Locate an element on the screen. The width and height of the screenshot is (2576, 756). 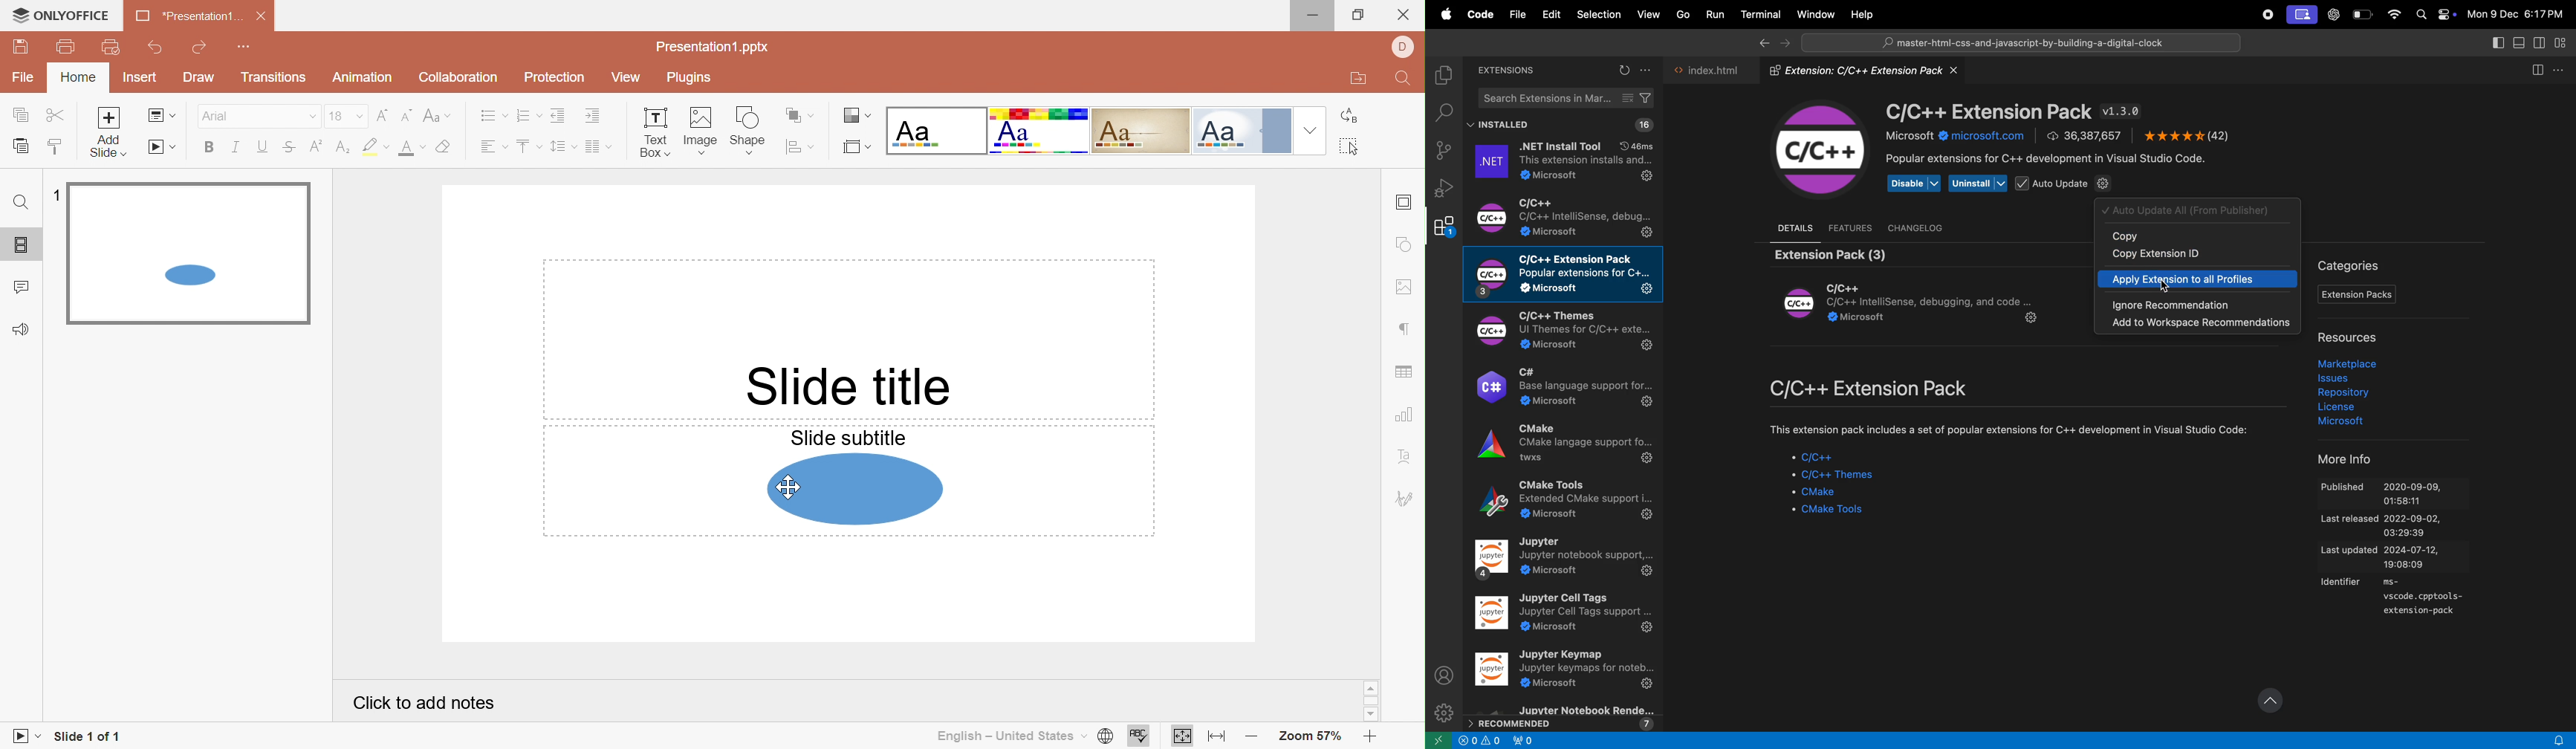
jupyter note book extensions is located at coordinates (1564, 560).